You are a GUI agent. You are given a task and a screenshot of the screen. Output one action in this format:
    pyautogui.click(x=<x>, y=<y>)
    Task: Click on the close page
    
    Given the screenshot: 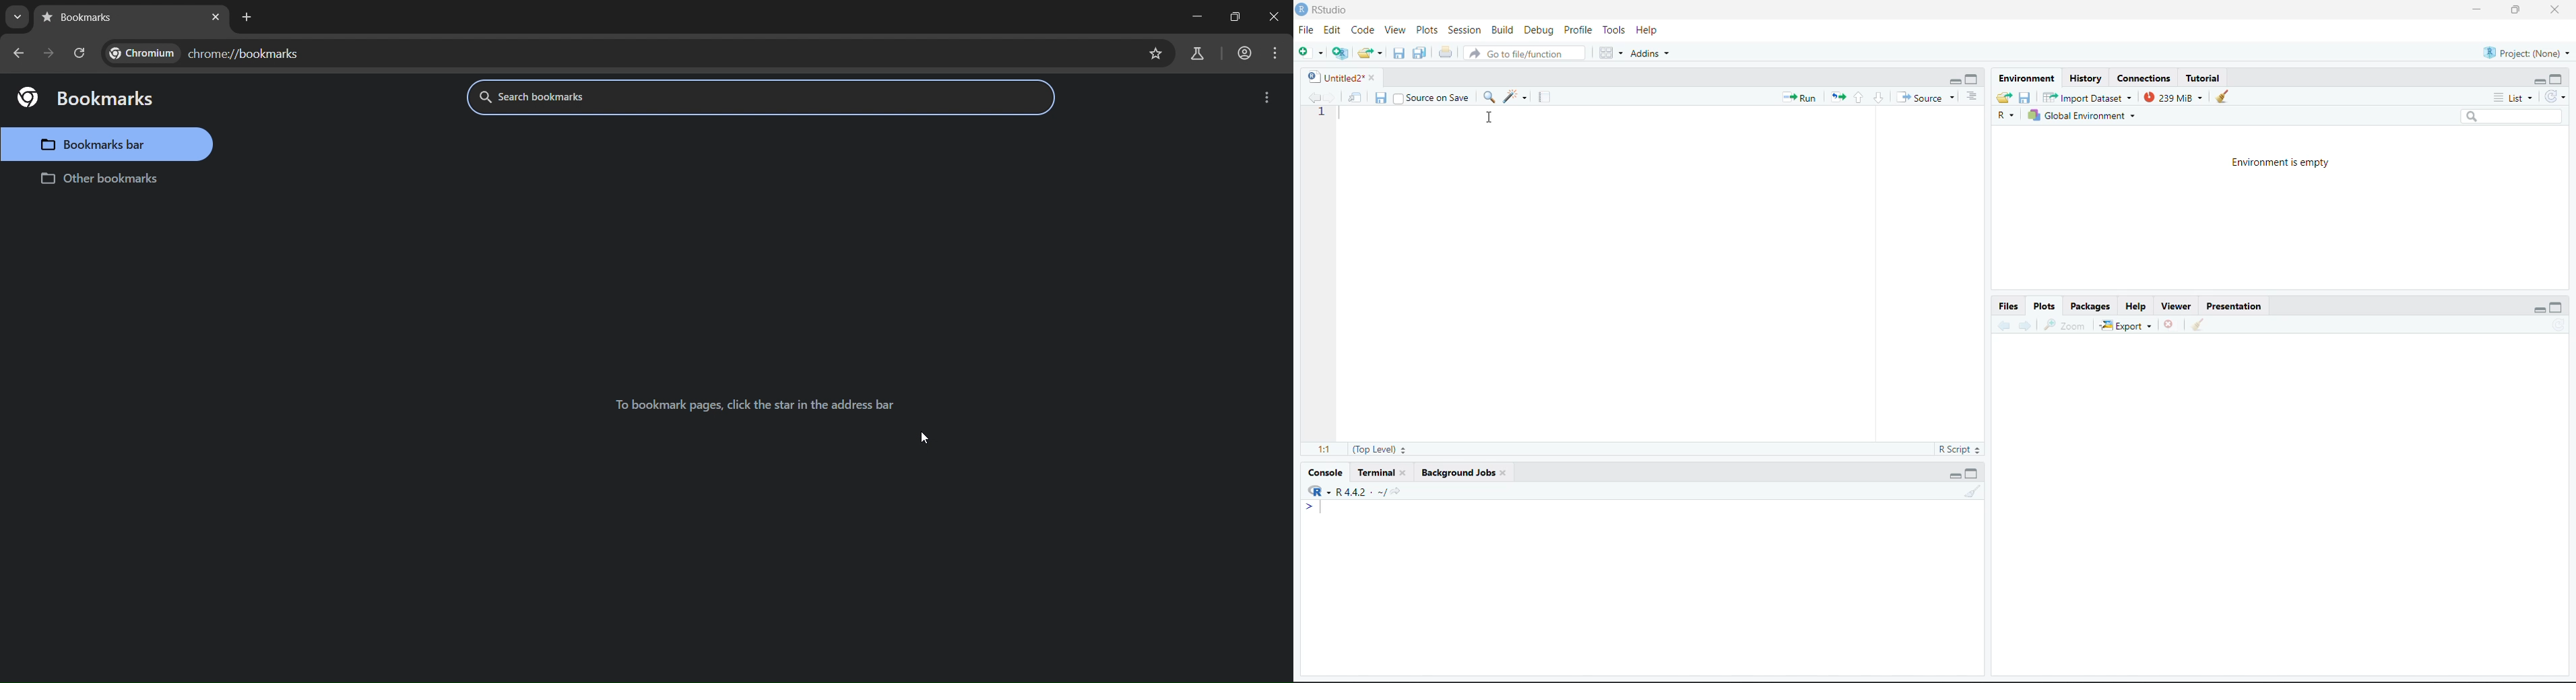 What is the action you would take?
    pyautogui.click(x=215, y=18)
    